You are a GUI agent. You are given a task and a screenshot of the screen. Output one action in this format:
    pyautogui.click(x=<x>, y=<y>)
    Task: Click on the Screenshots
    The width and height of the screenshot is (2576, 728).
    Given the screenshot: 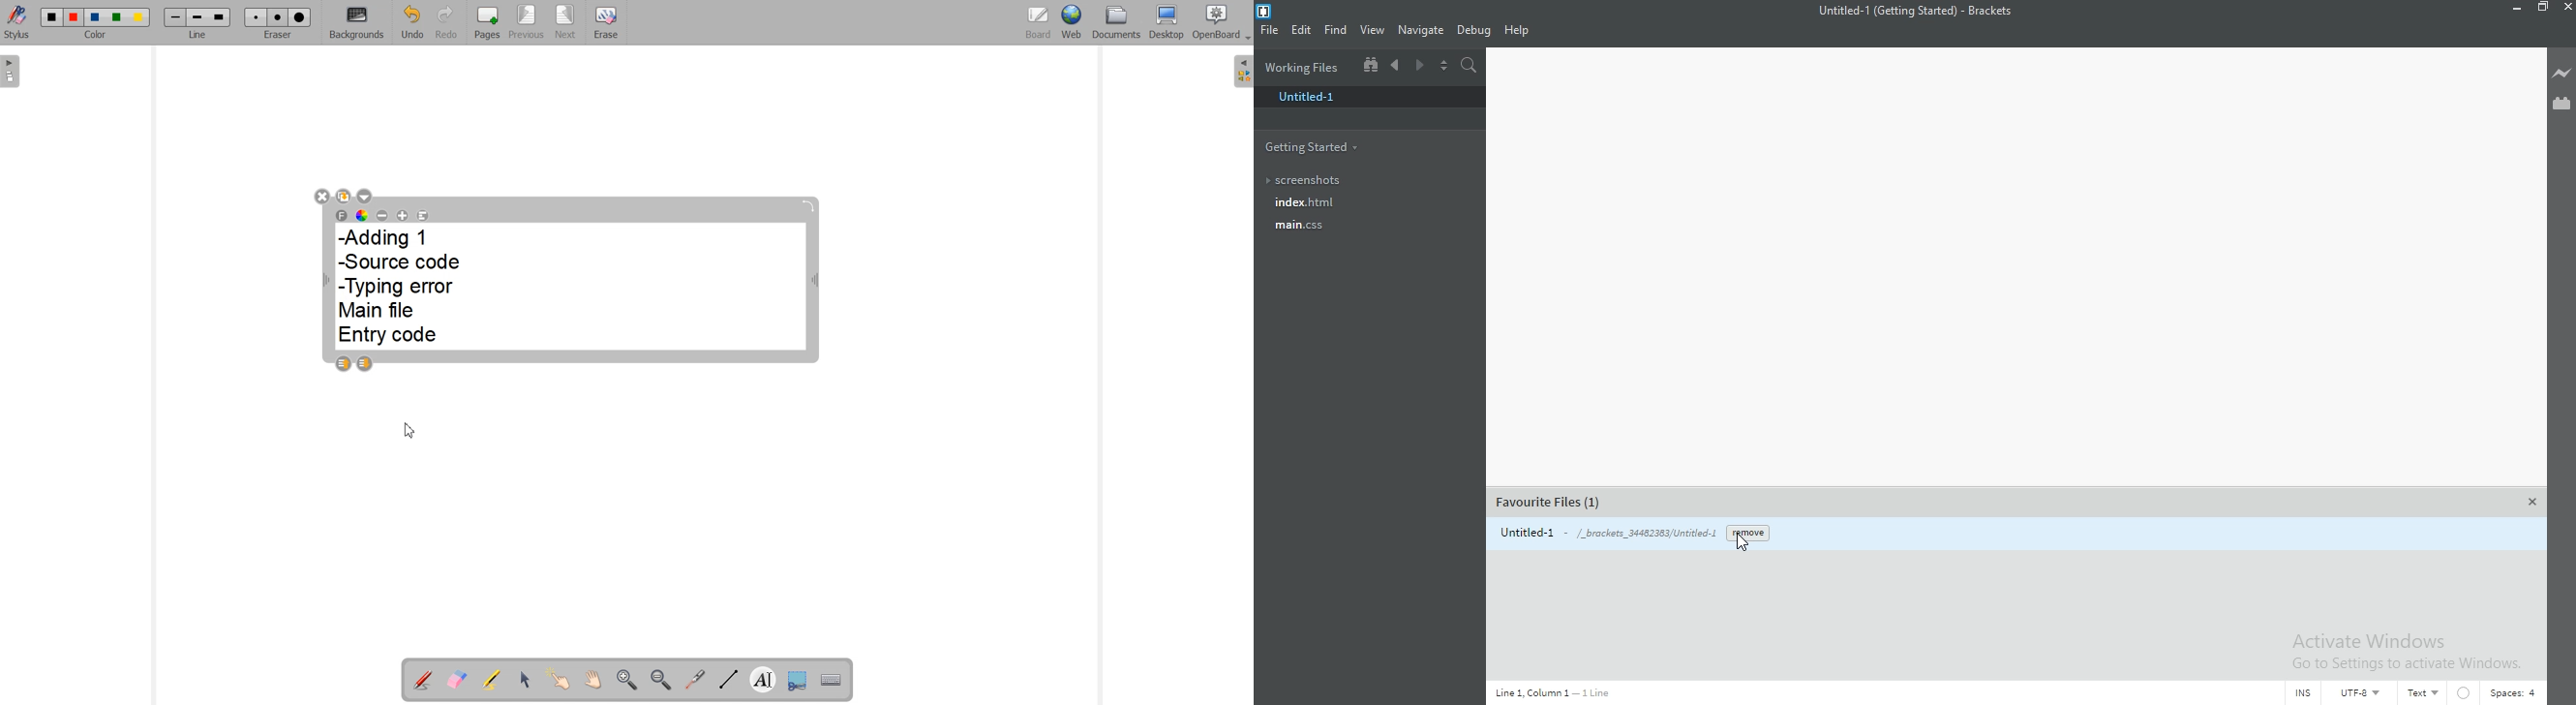 What is the action you would take?
    pyautogui.click(x=1360, y=179)
    